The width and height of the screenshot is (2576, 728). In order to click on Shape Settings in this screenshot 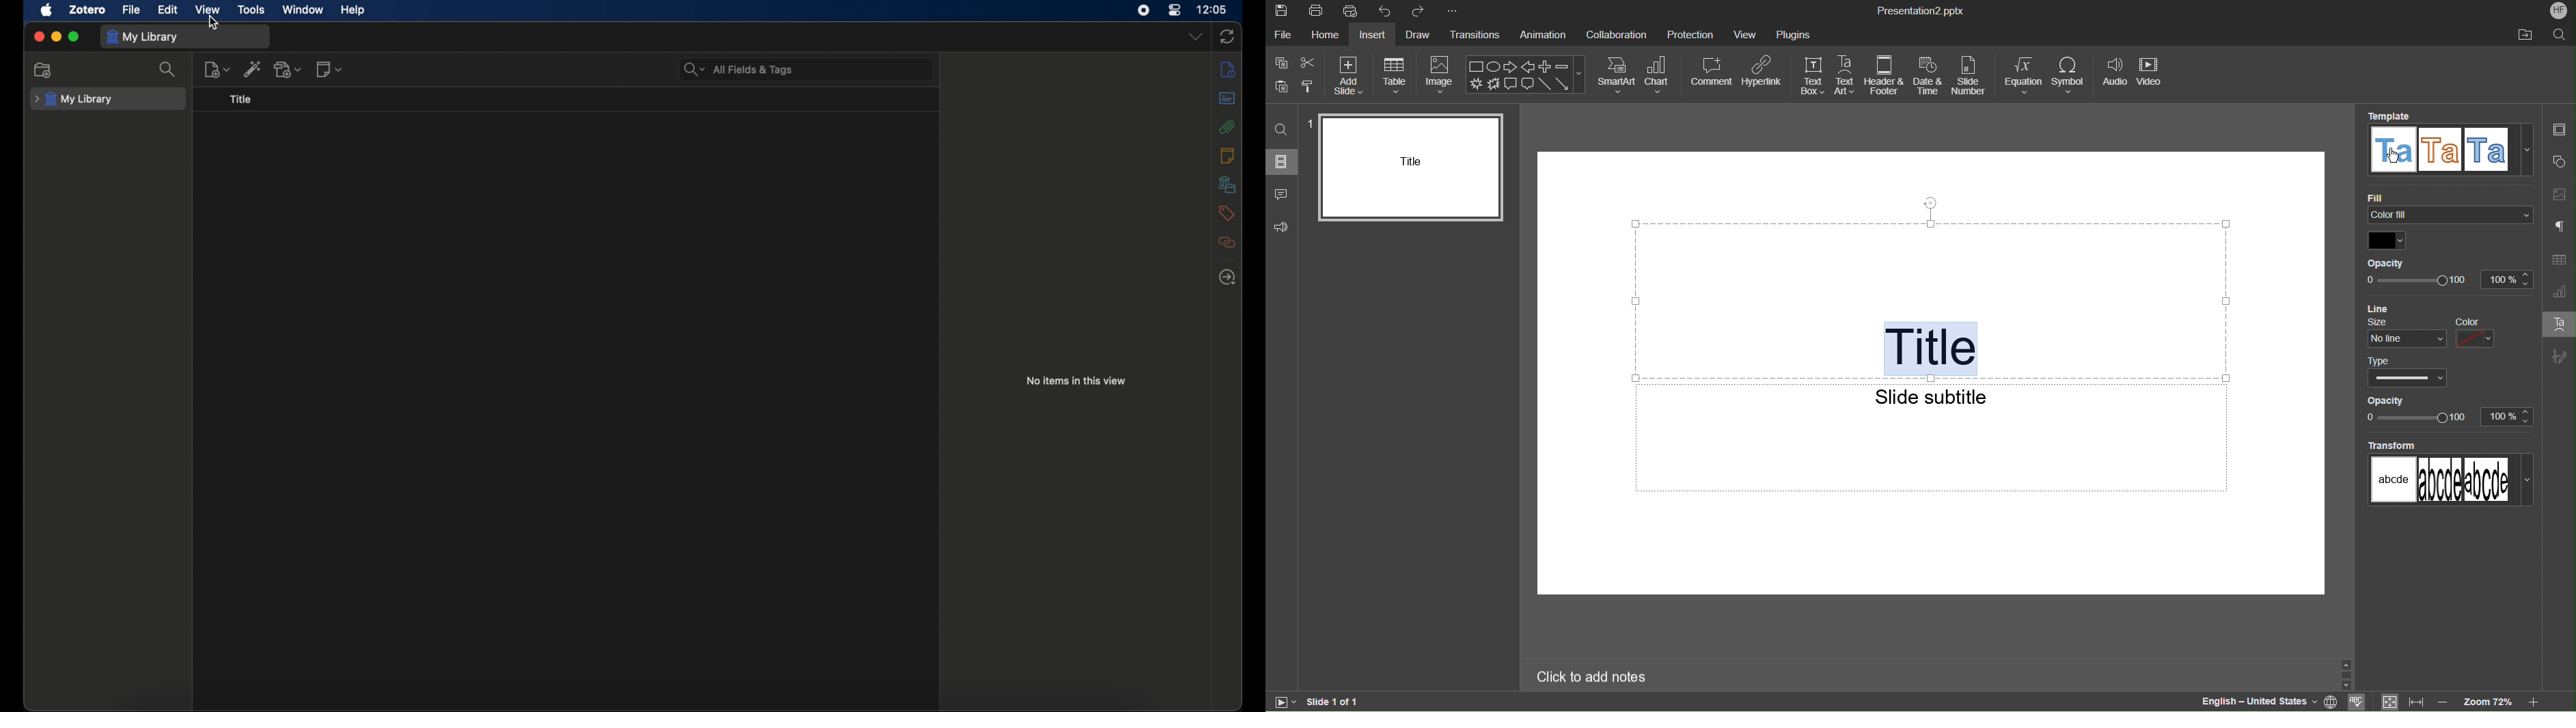, I will do `click(2560, 163)`.